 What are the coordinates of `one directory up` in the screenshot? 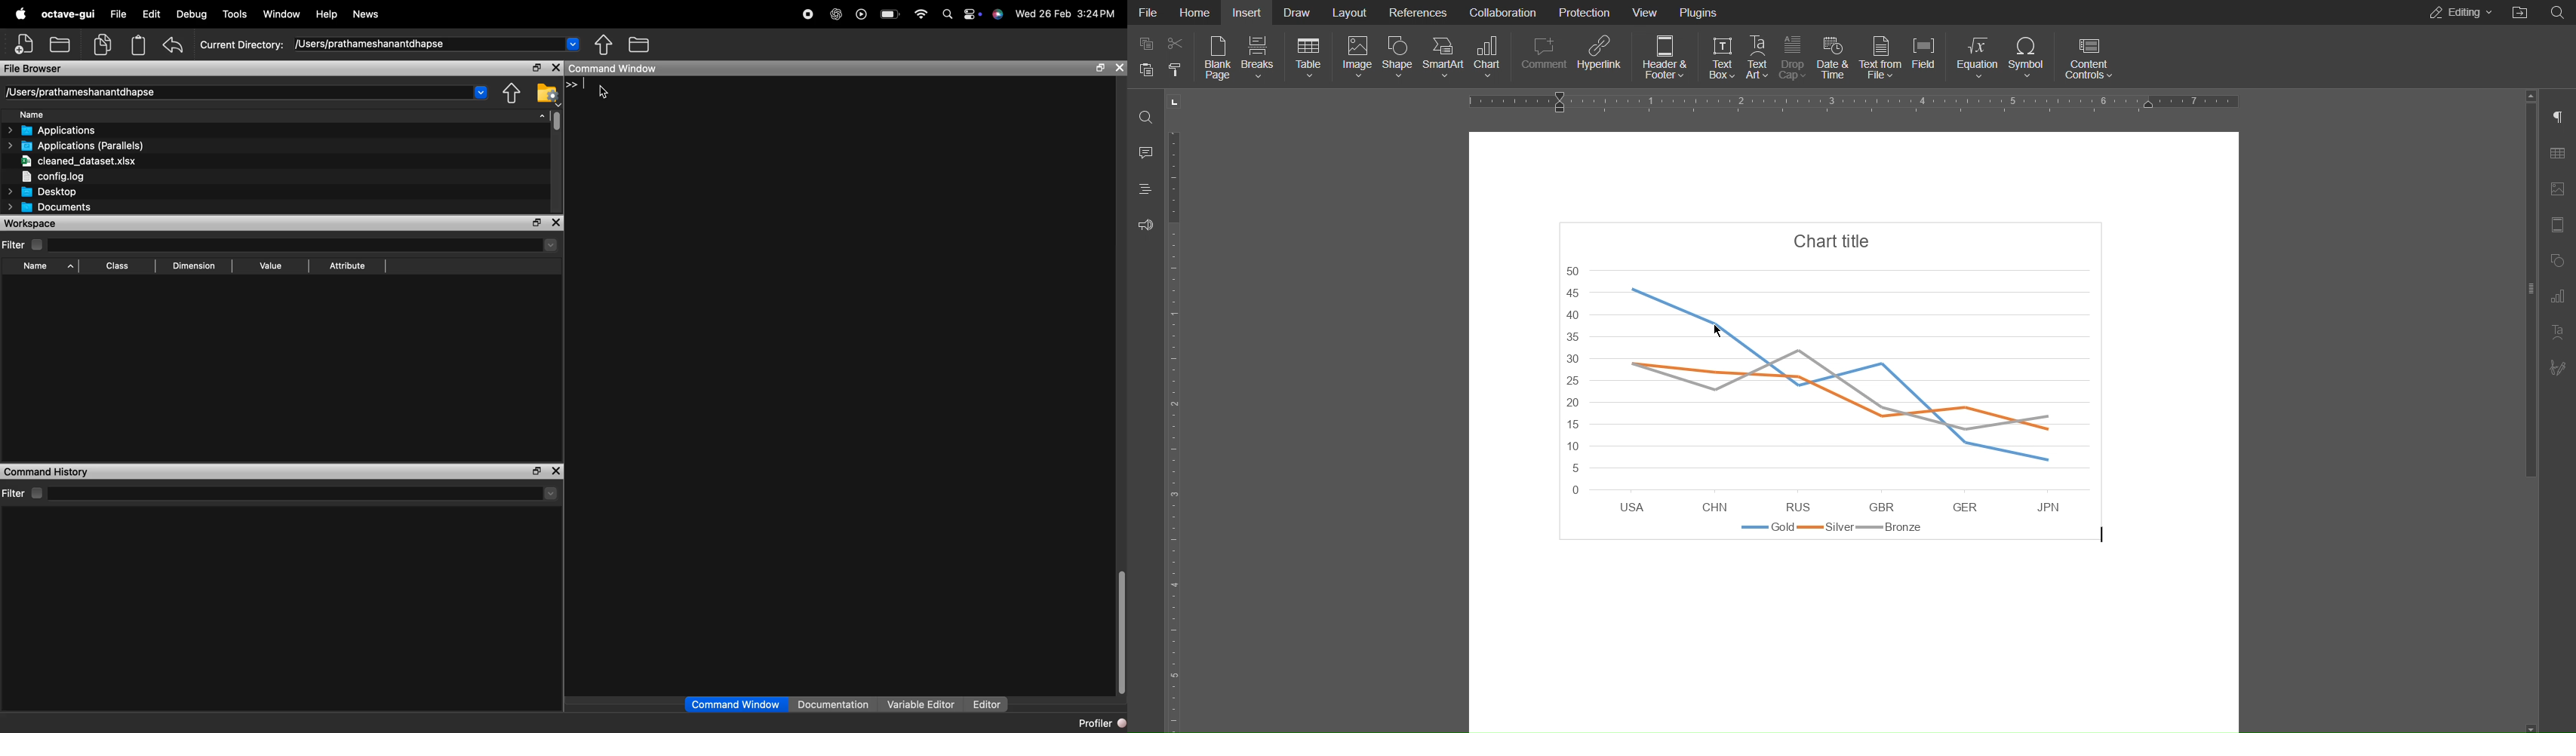 It's located at (606, 46).